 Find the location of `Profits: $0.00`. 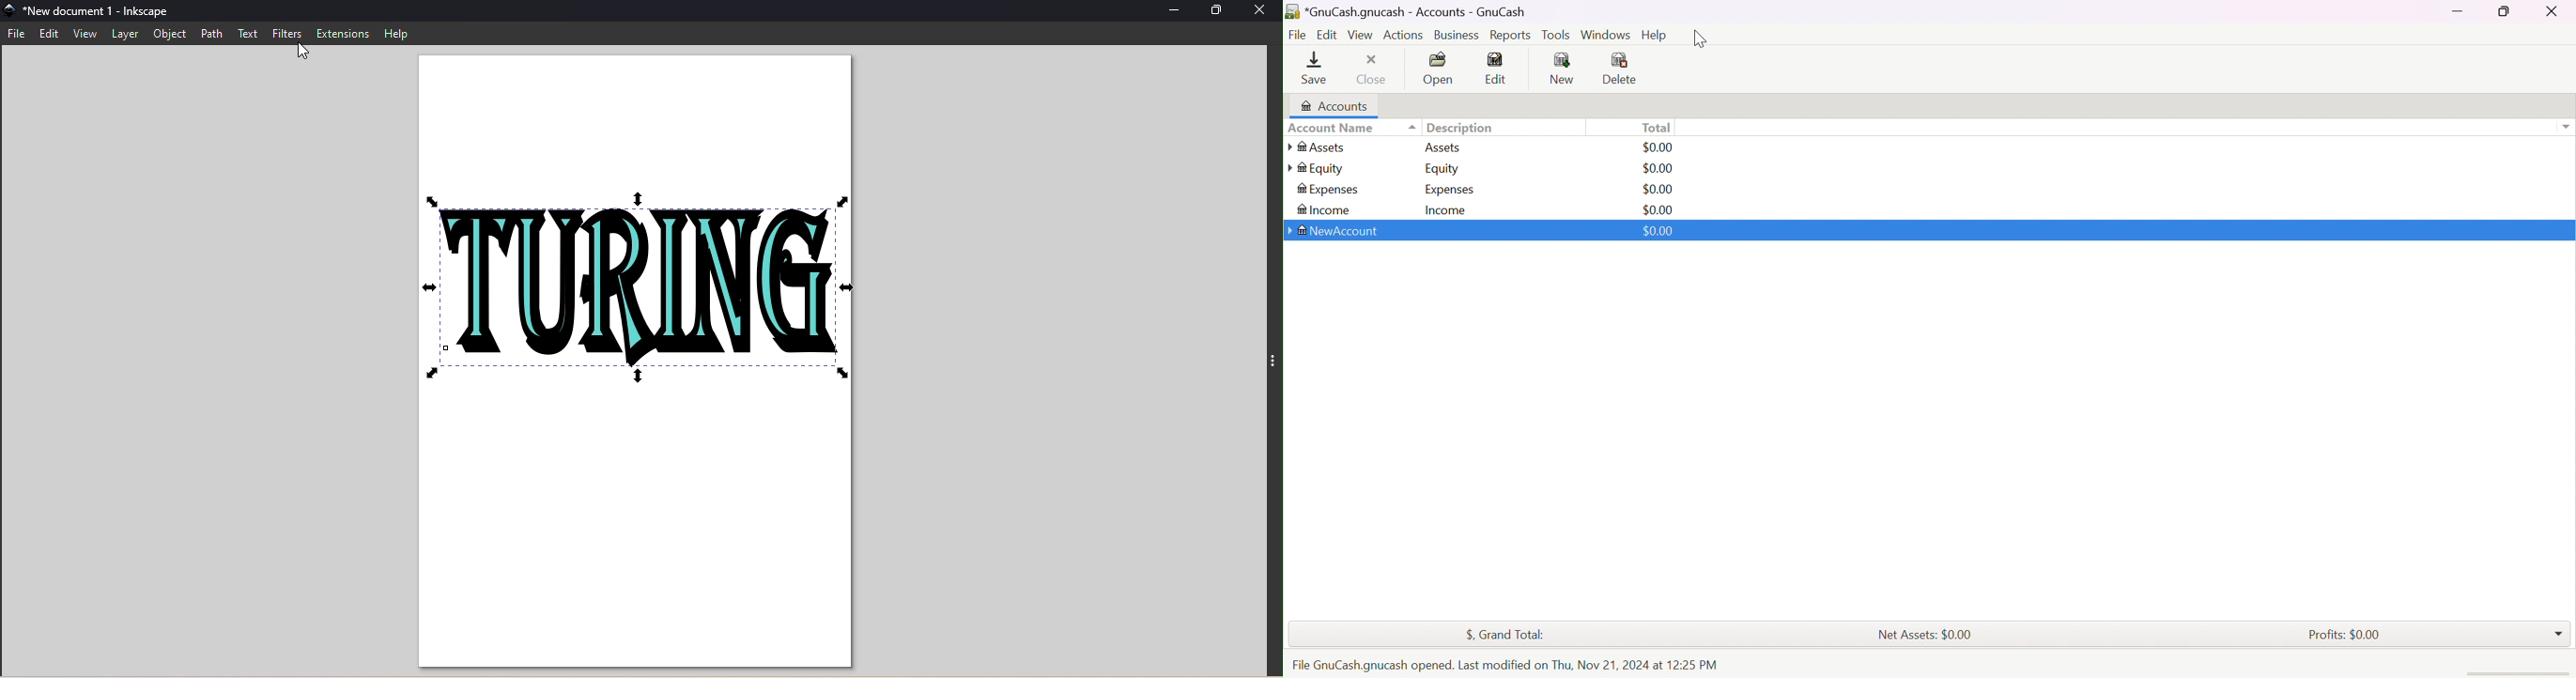

Profits: $0.00 is located at coordinates (2349, 634).